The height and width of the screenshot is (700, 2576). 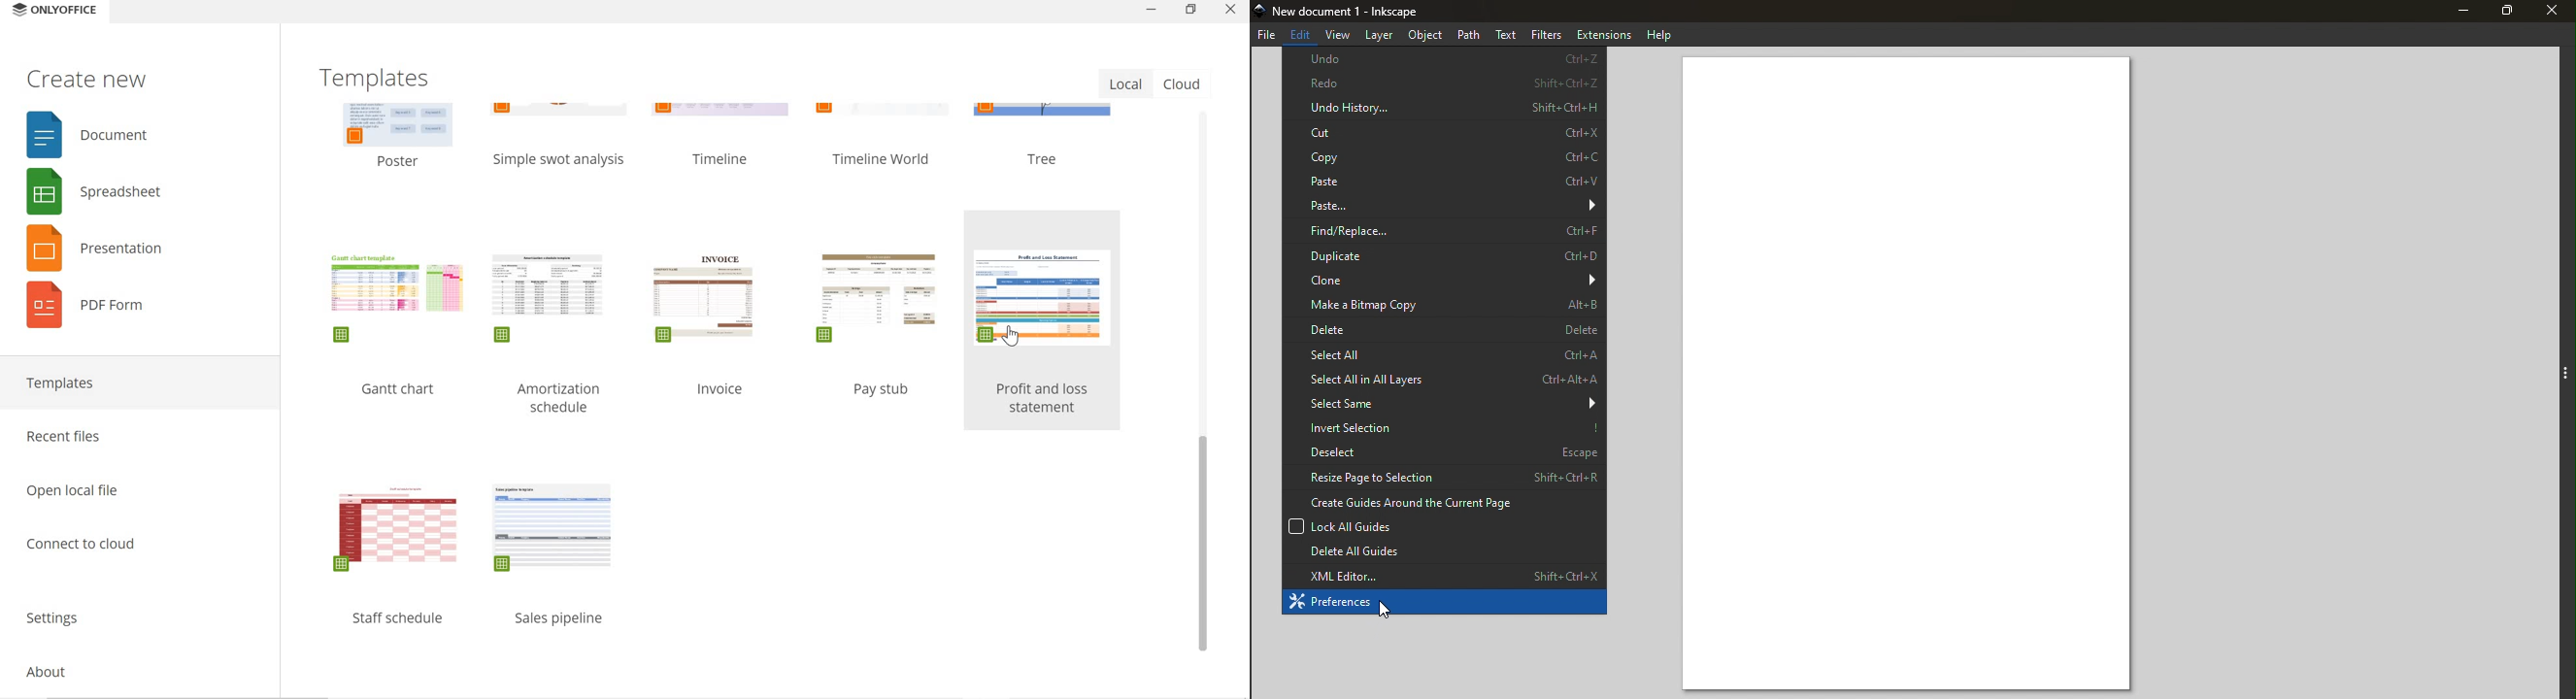 What do you see at coordinates (1444, 254) in the screenshot?
I see `Duplicate` at bounding box center [1444, 254].